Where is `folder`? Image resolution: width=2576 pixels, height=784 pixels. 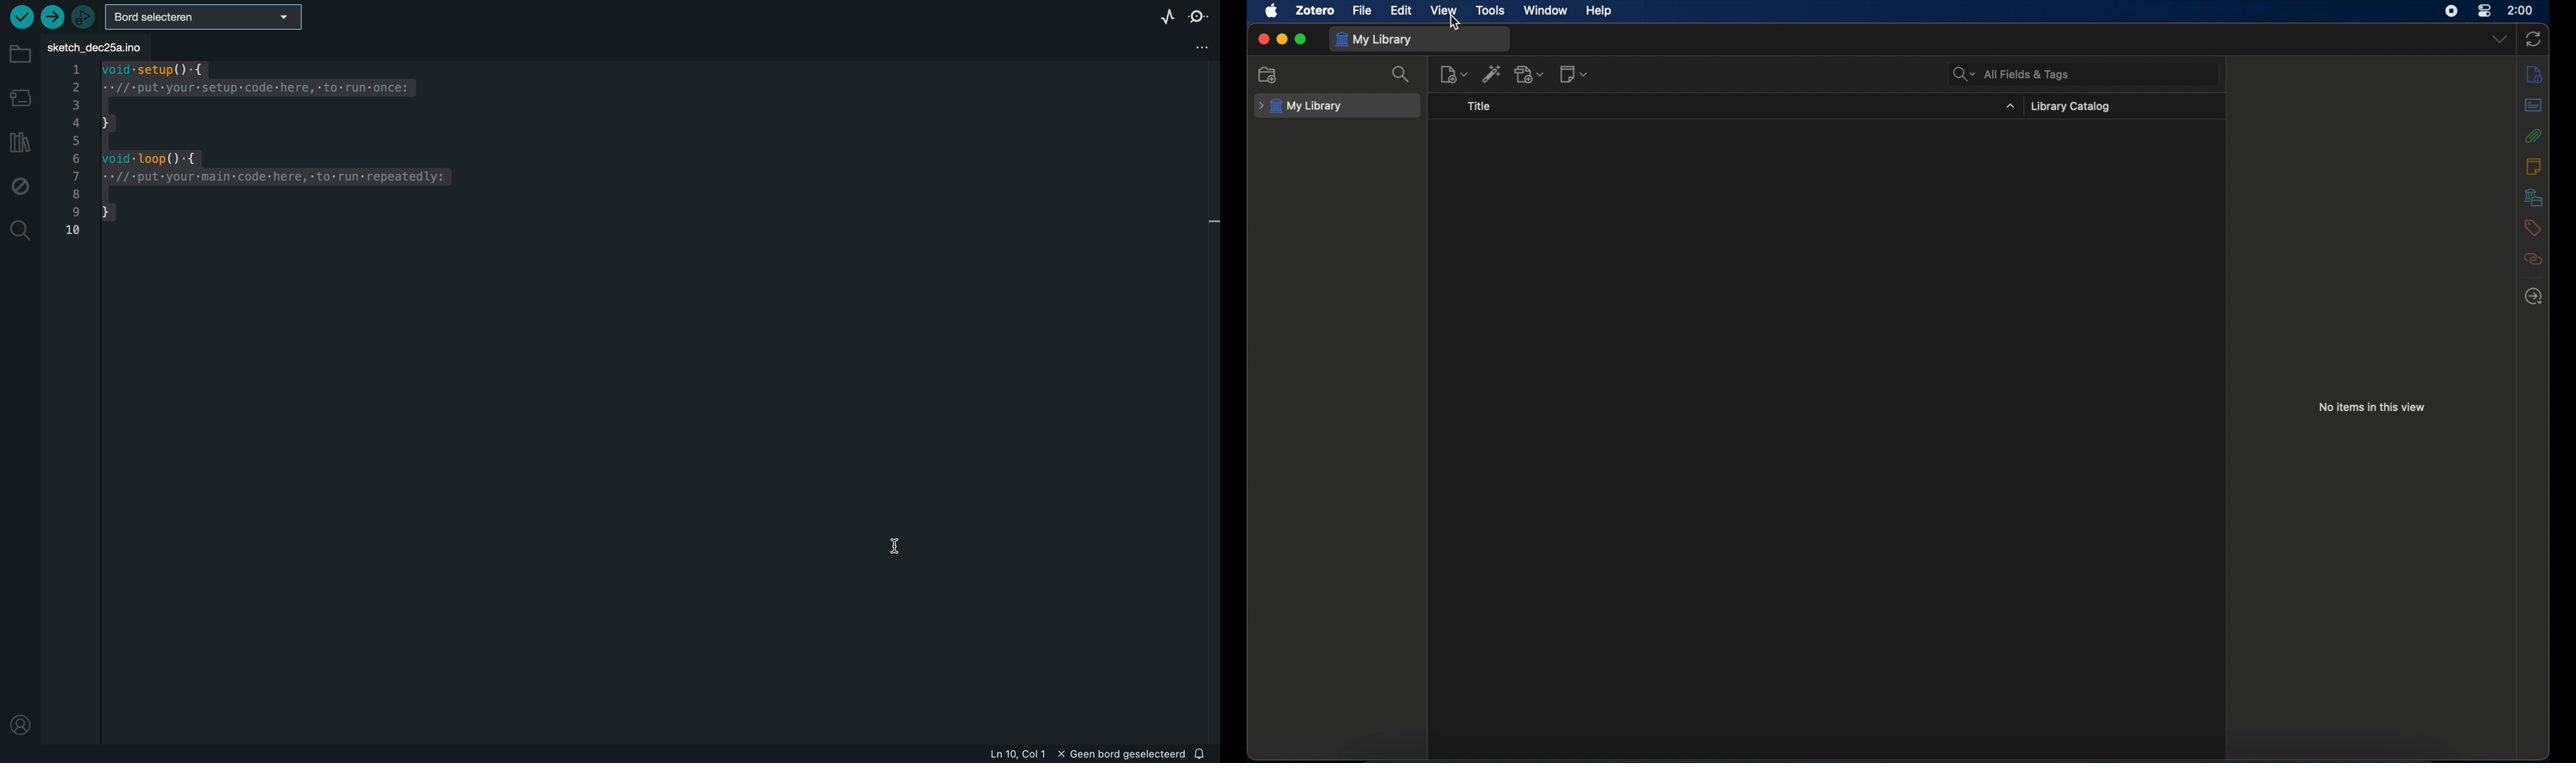 folder is located at coordinates (20, 55).